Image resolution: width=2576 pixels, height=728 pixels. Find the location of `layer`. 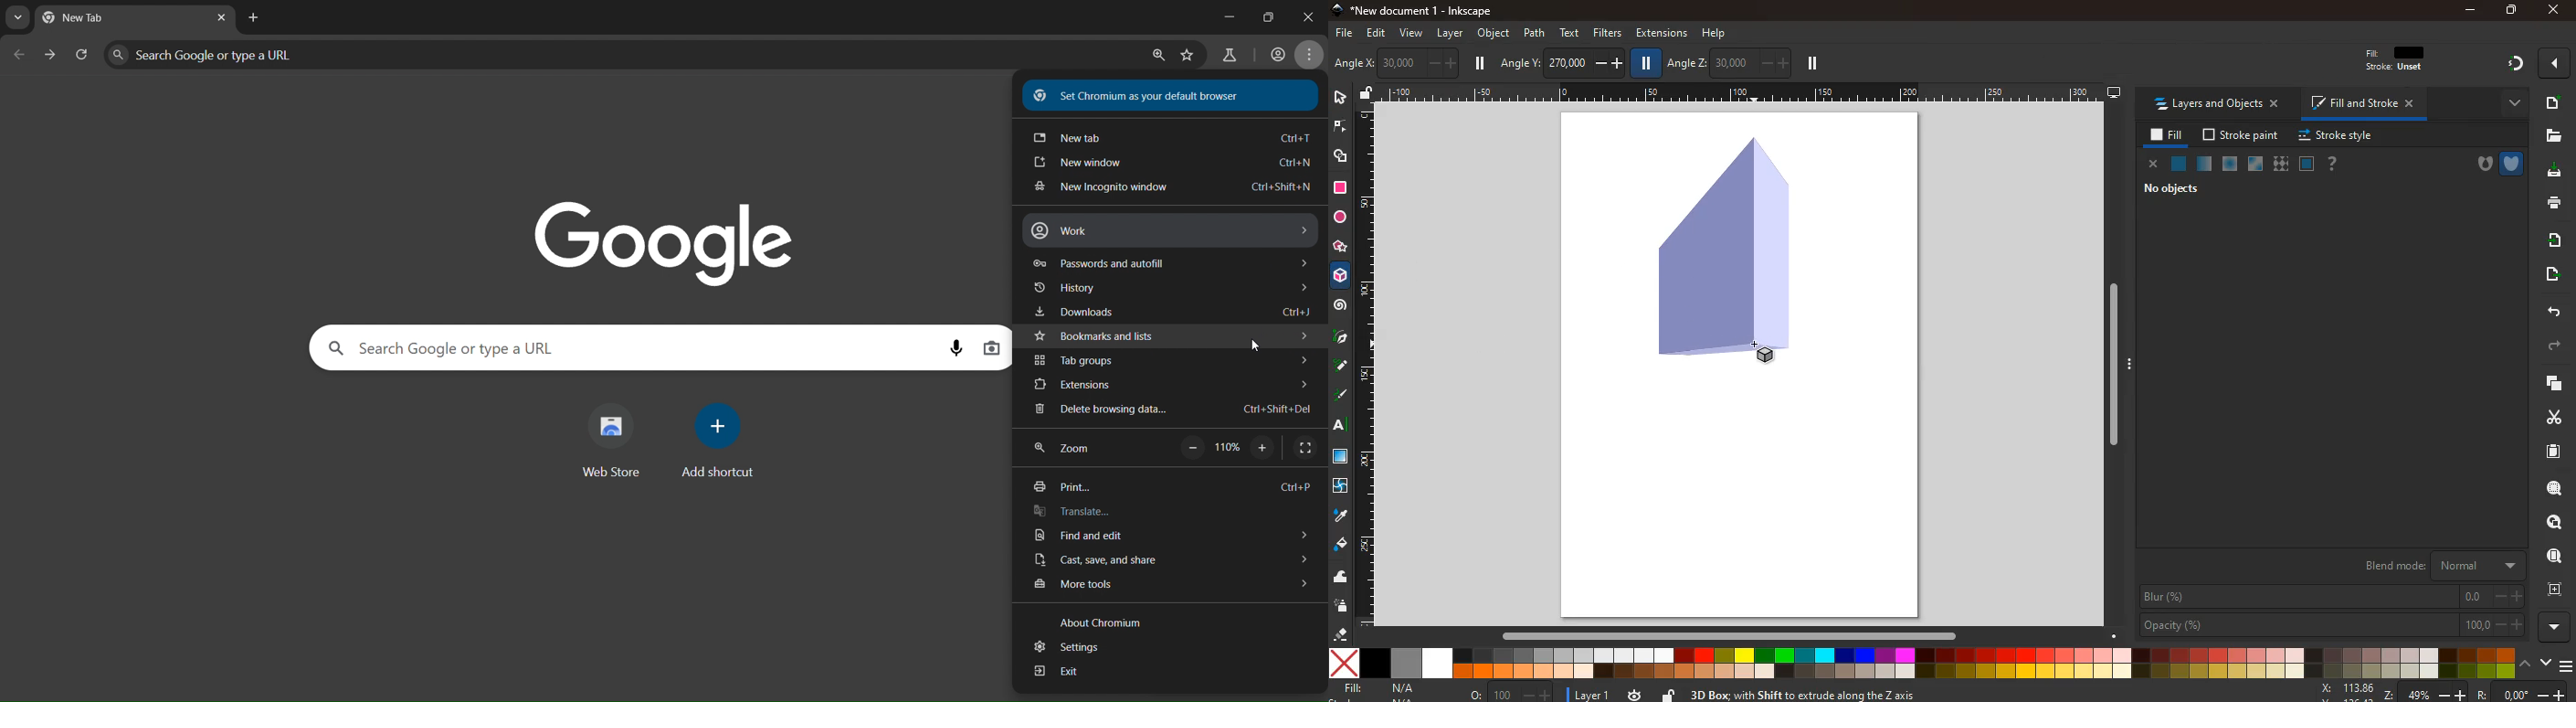

layer is located at coordinates (1589, 693).